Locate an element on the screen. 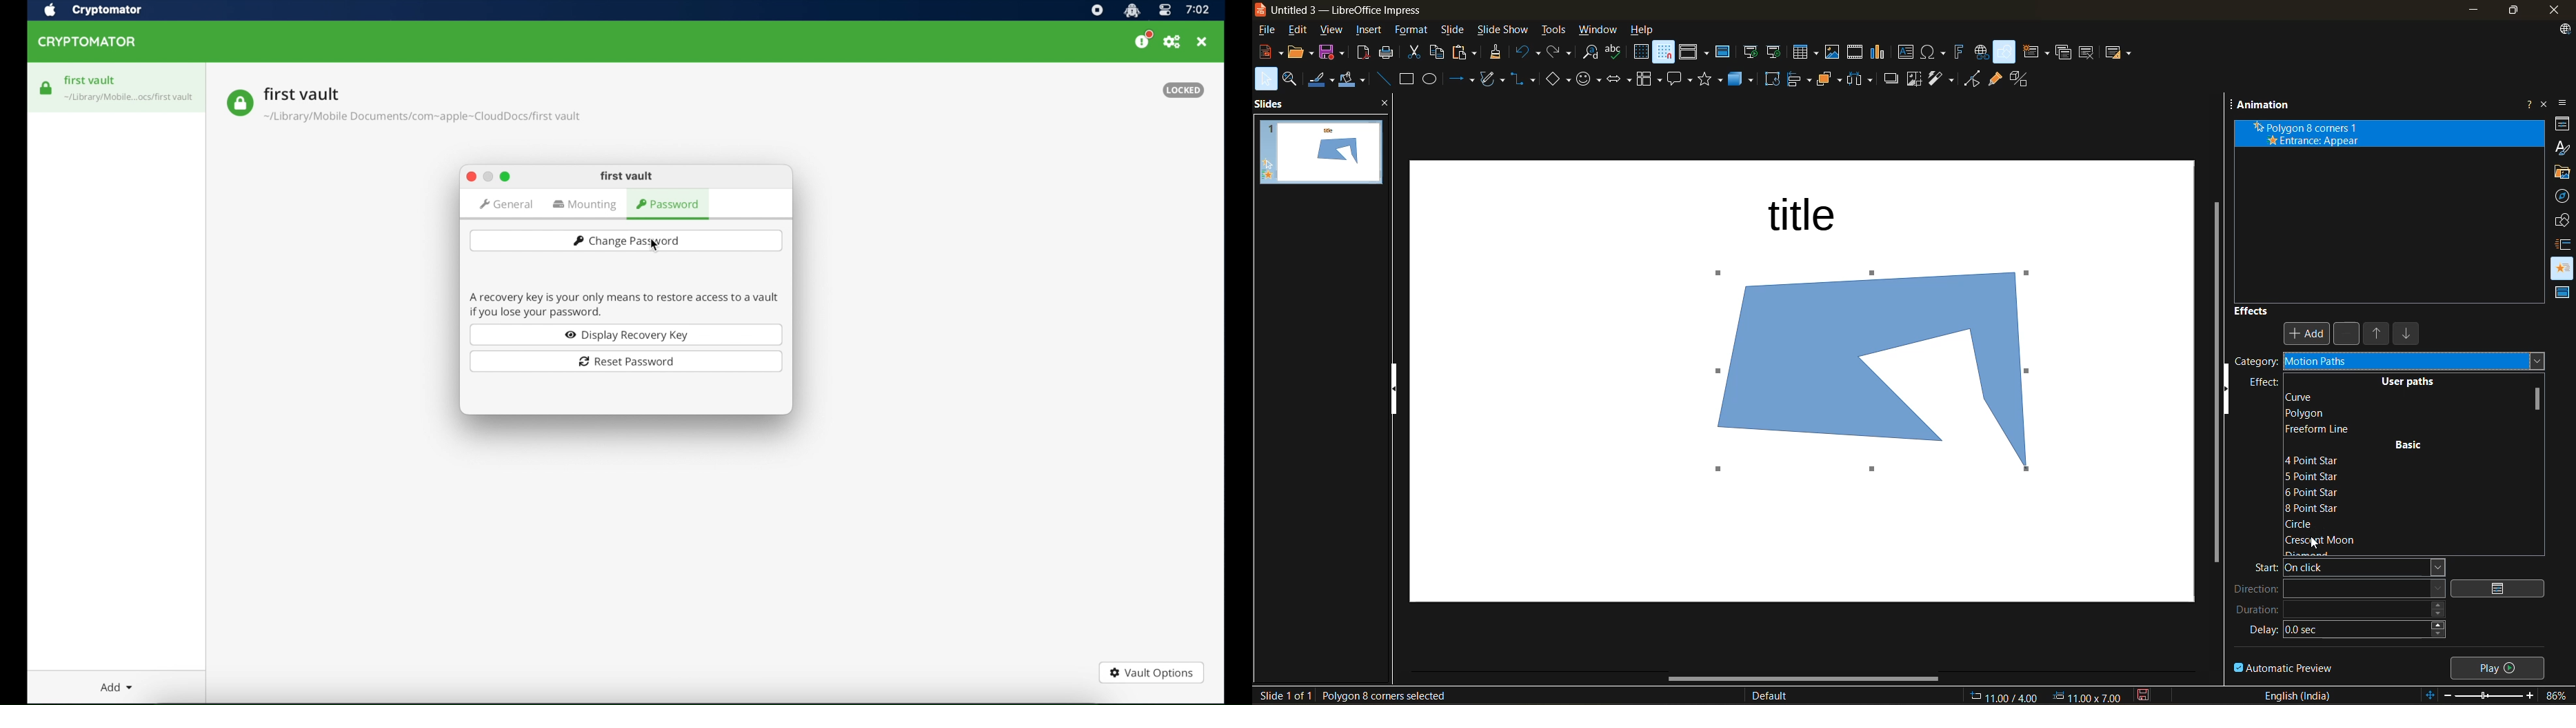  display grid is located at coordinates (1640, 53).